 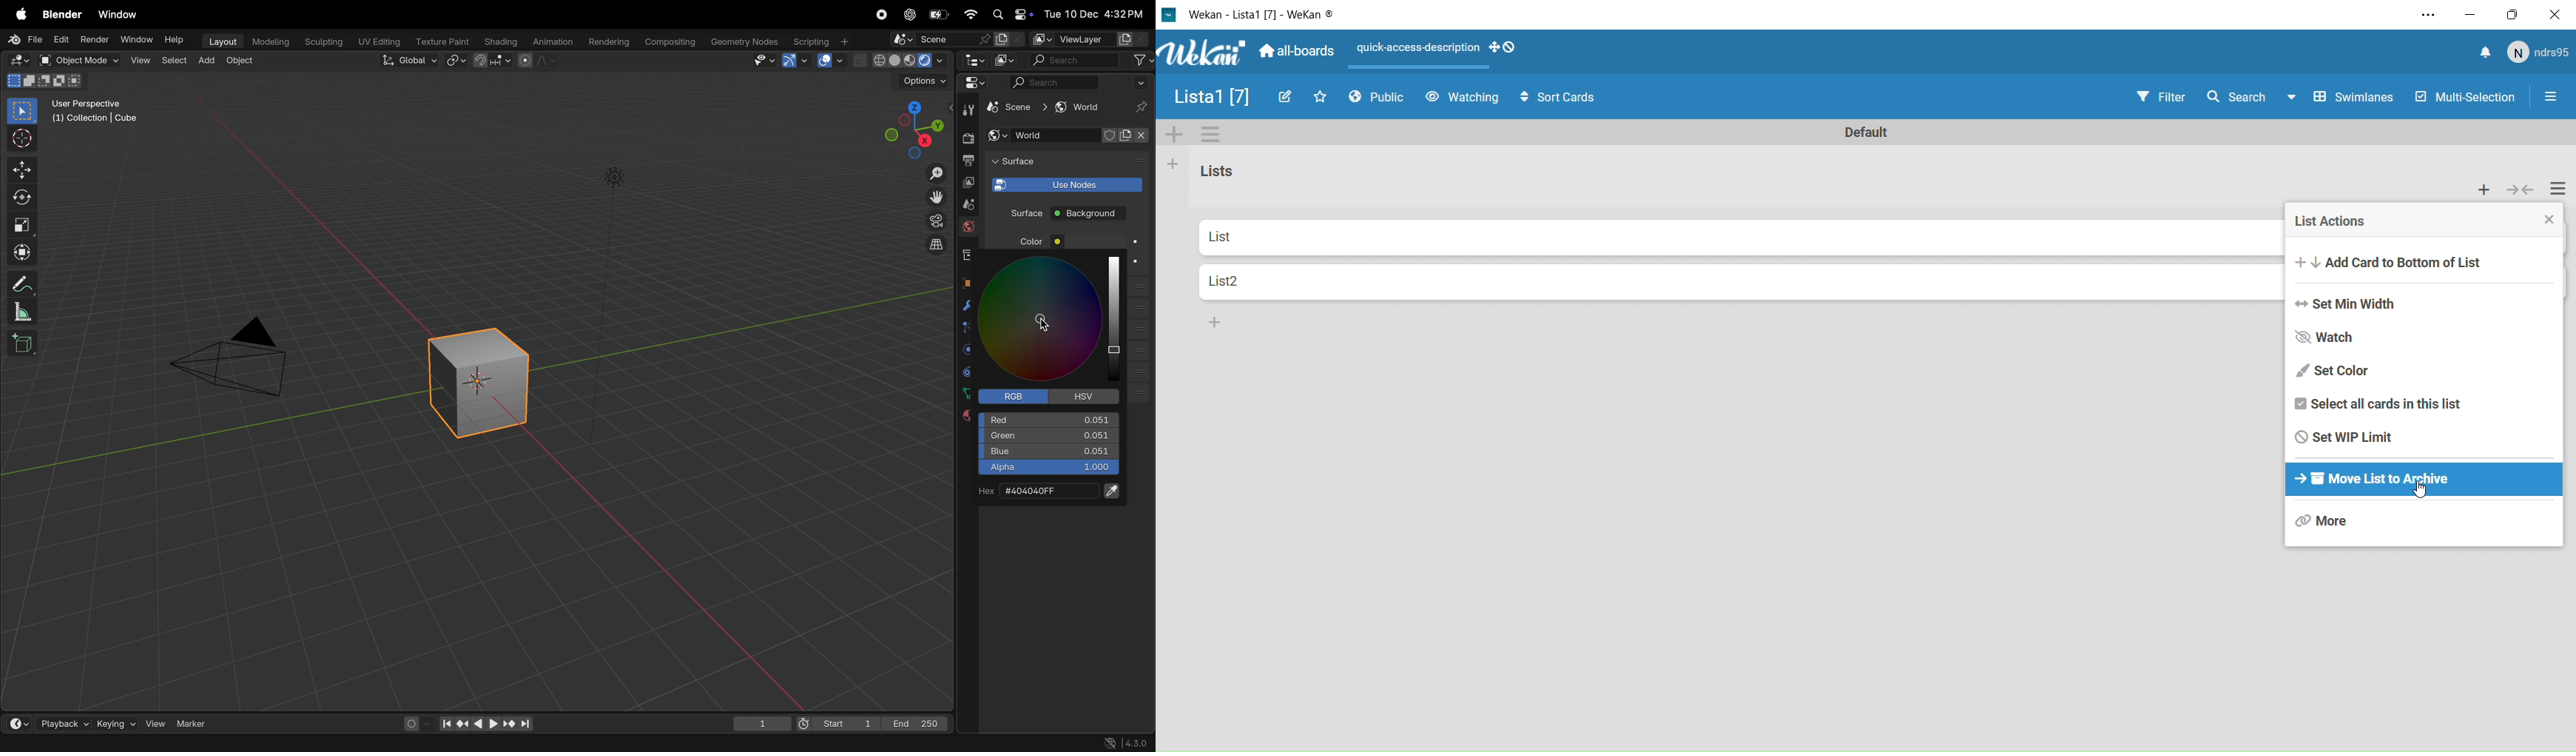 What do you see at coordinates (494, 61) in the screenshot?
I see `snap` at bounding box center [494, 61].